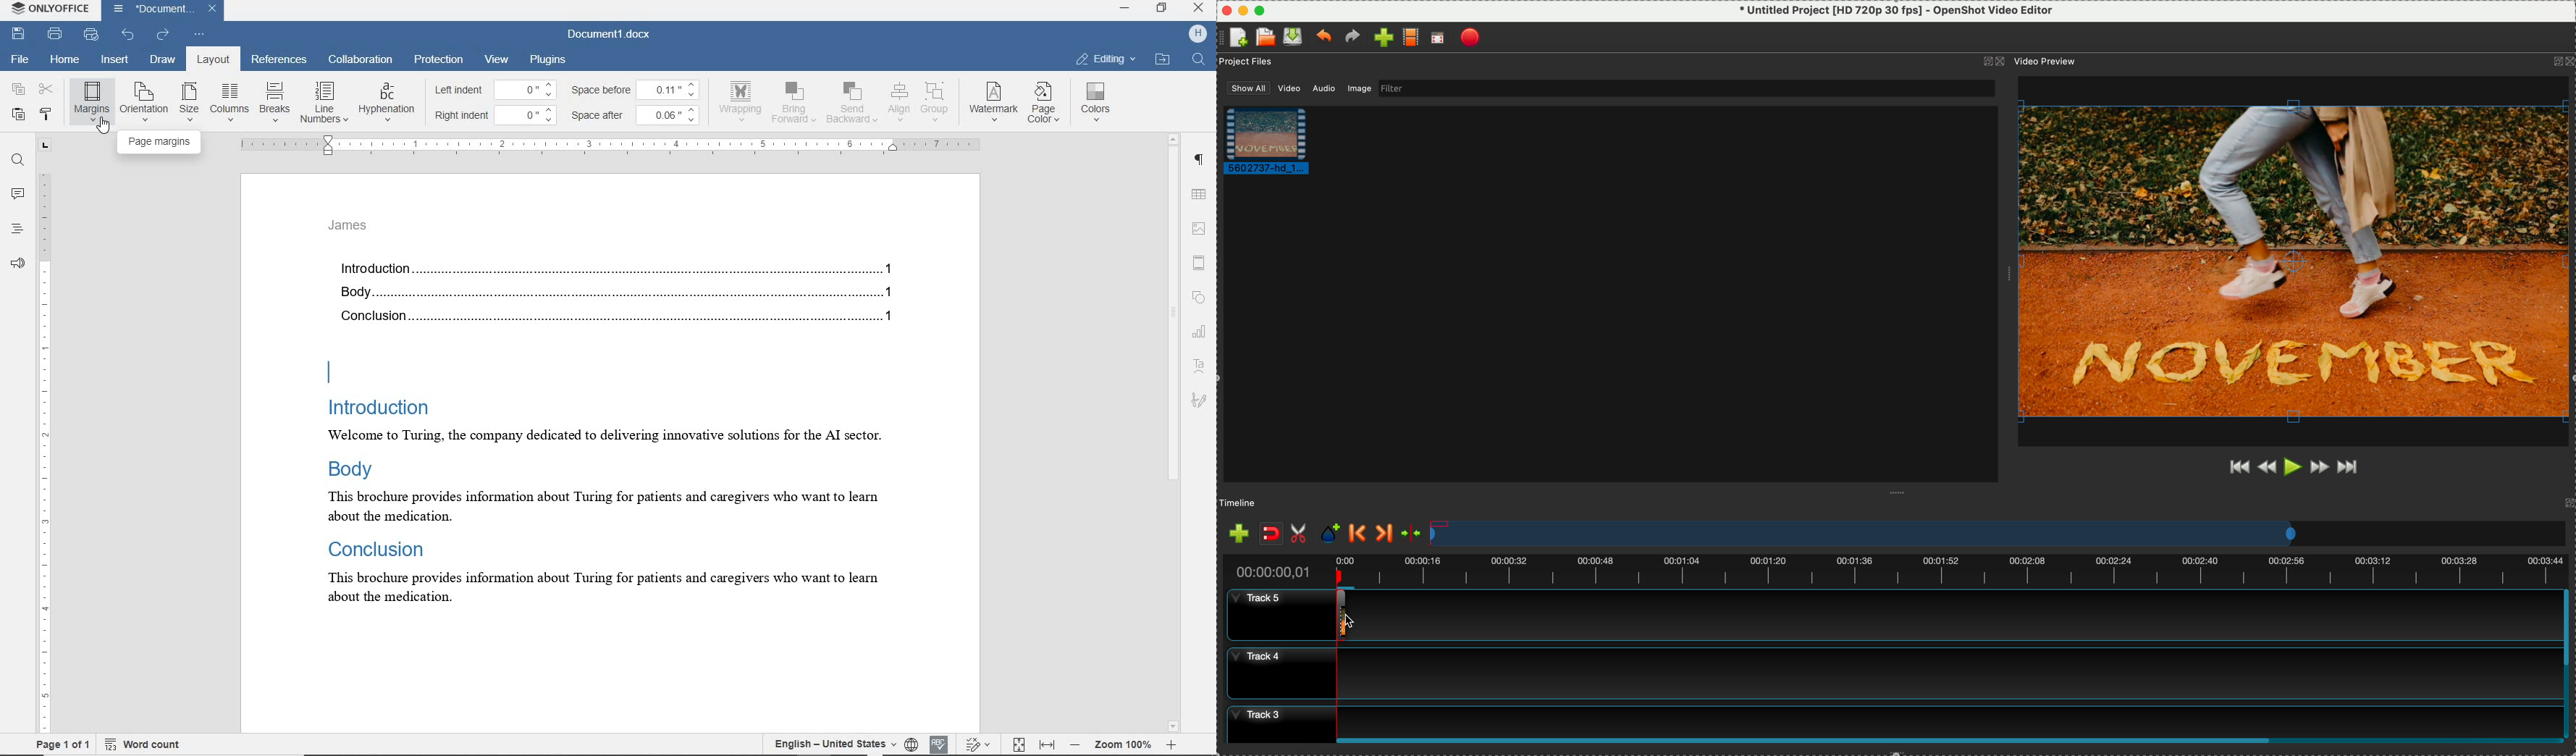 Image resolution: width=2576 pixels, height=756 pixels. What do you see at coordinates (210, 59) in the screenshot?
I see `layout` at bounding box center [210, 59].